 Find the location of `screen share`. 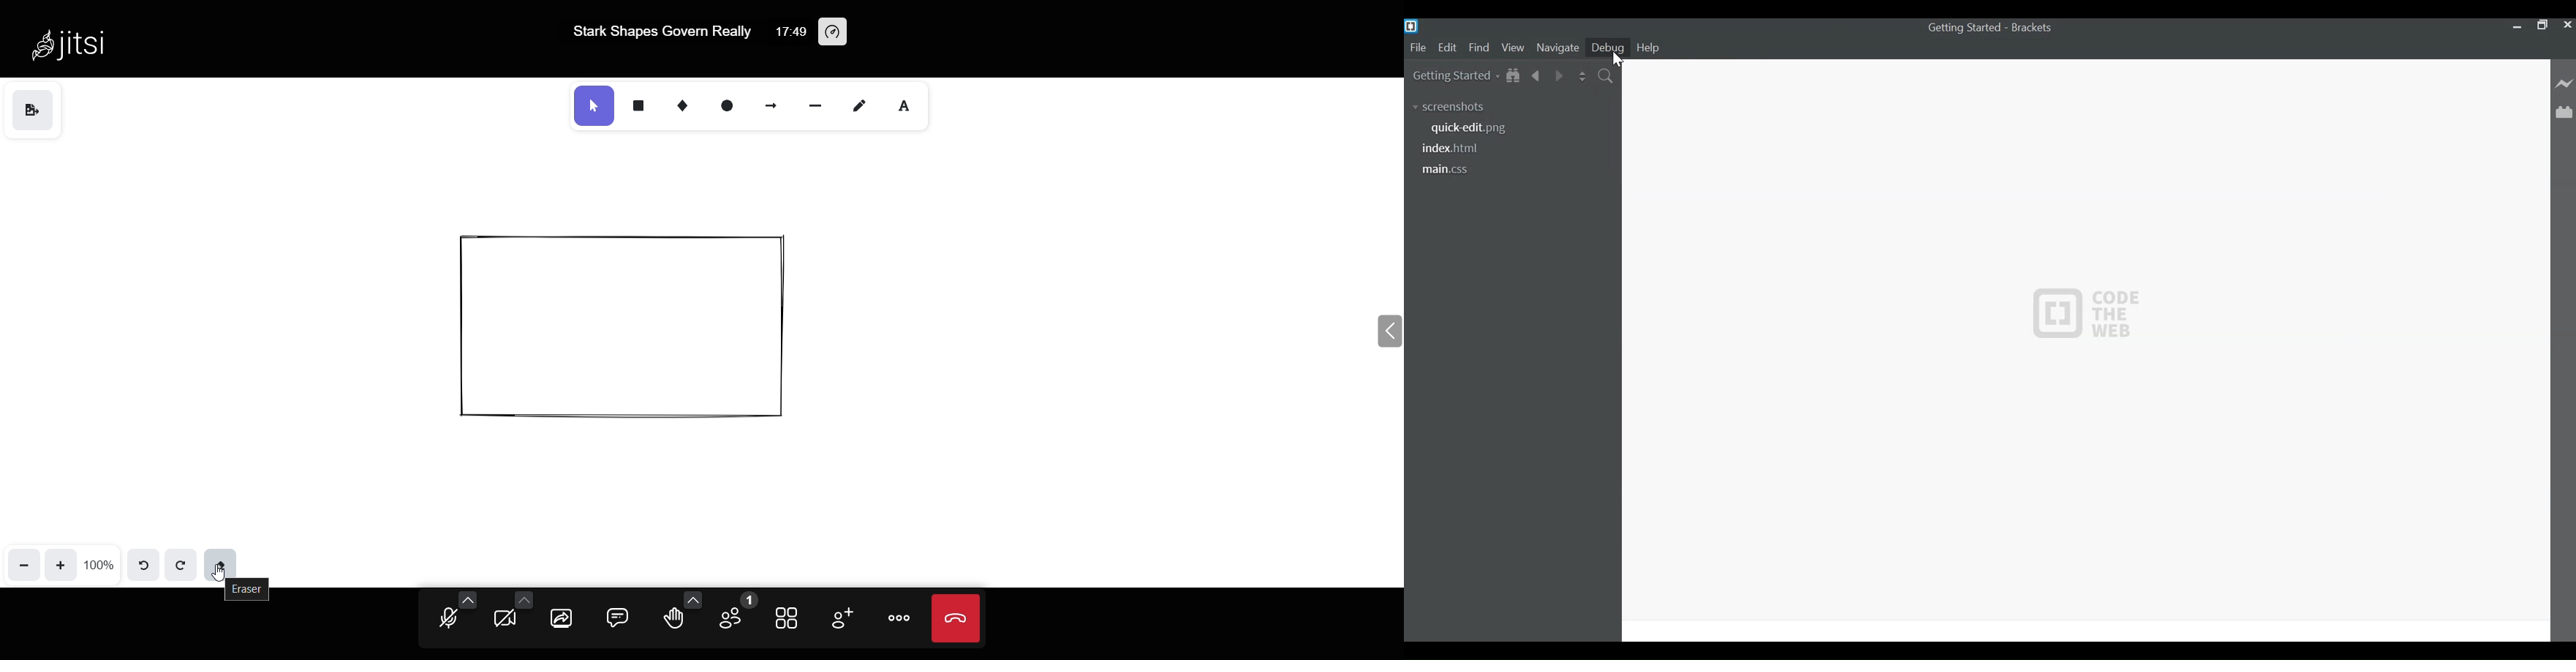

screen share is located at coordinates (560, 618).